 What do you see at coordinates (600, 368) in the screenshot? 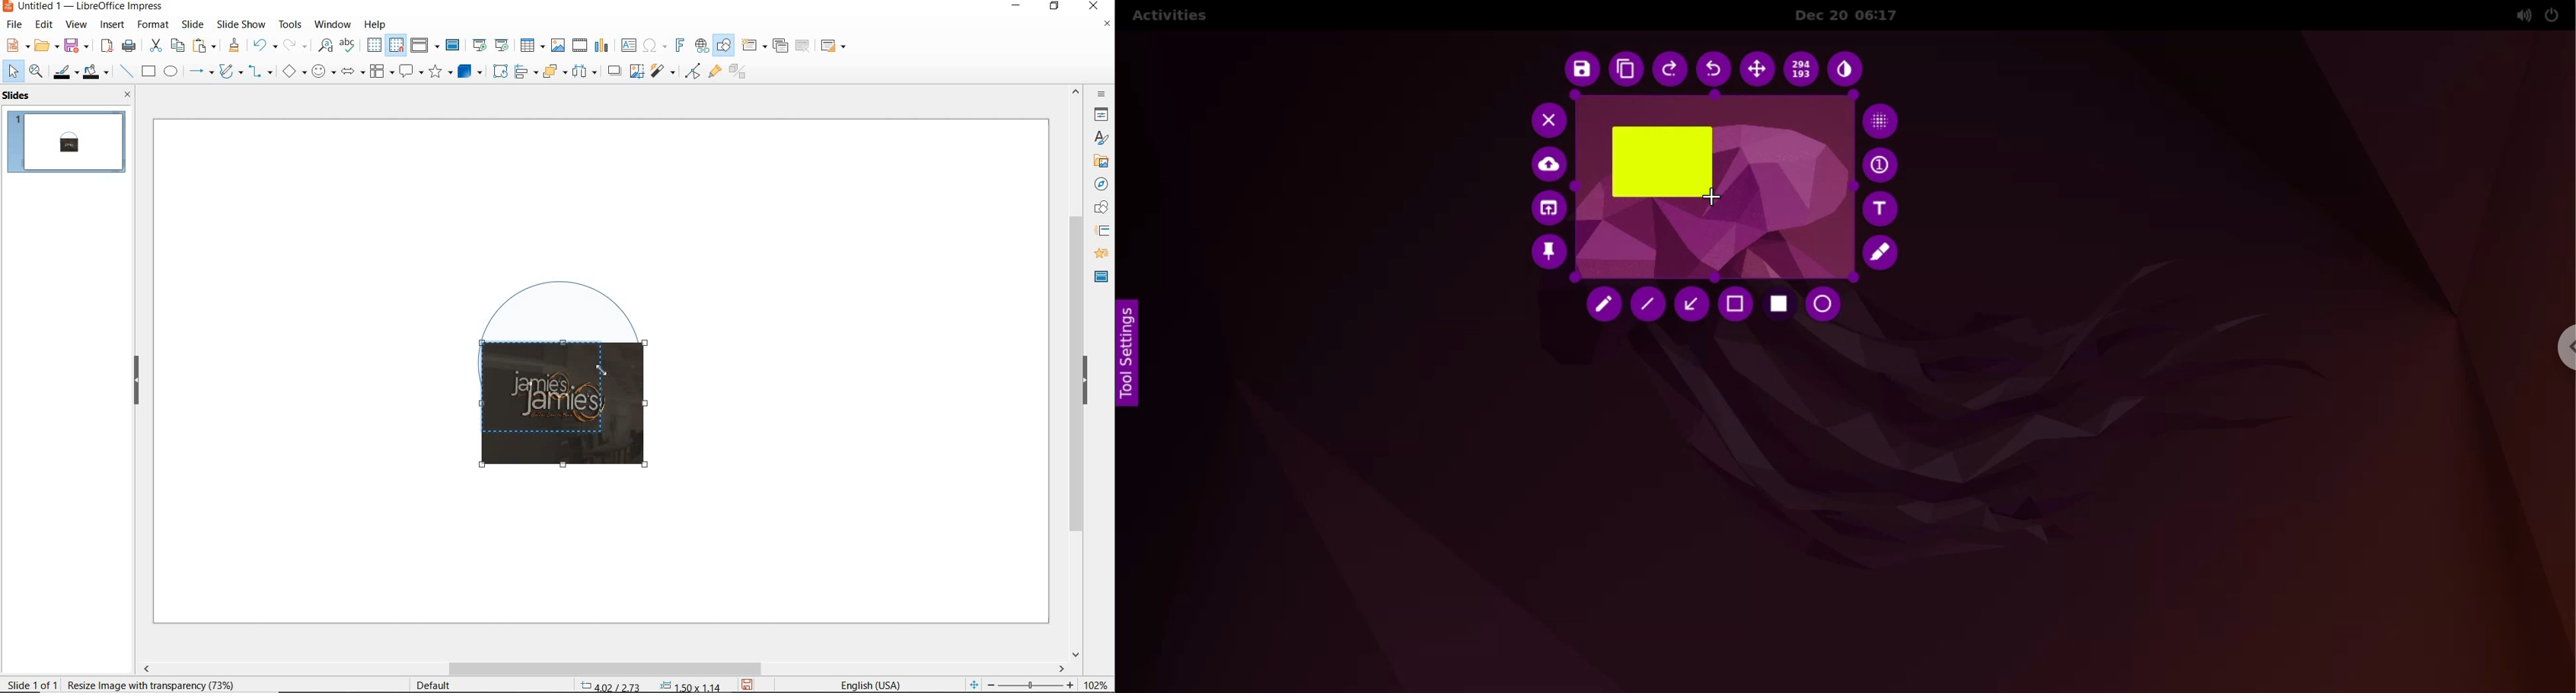
I see `Cursor` at bounding box center [600, 368].